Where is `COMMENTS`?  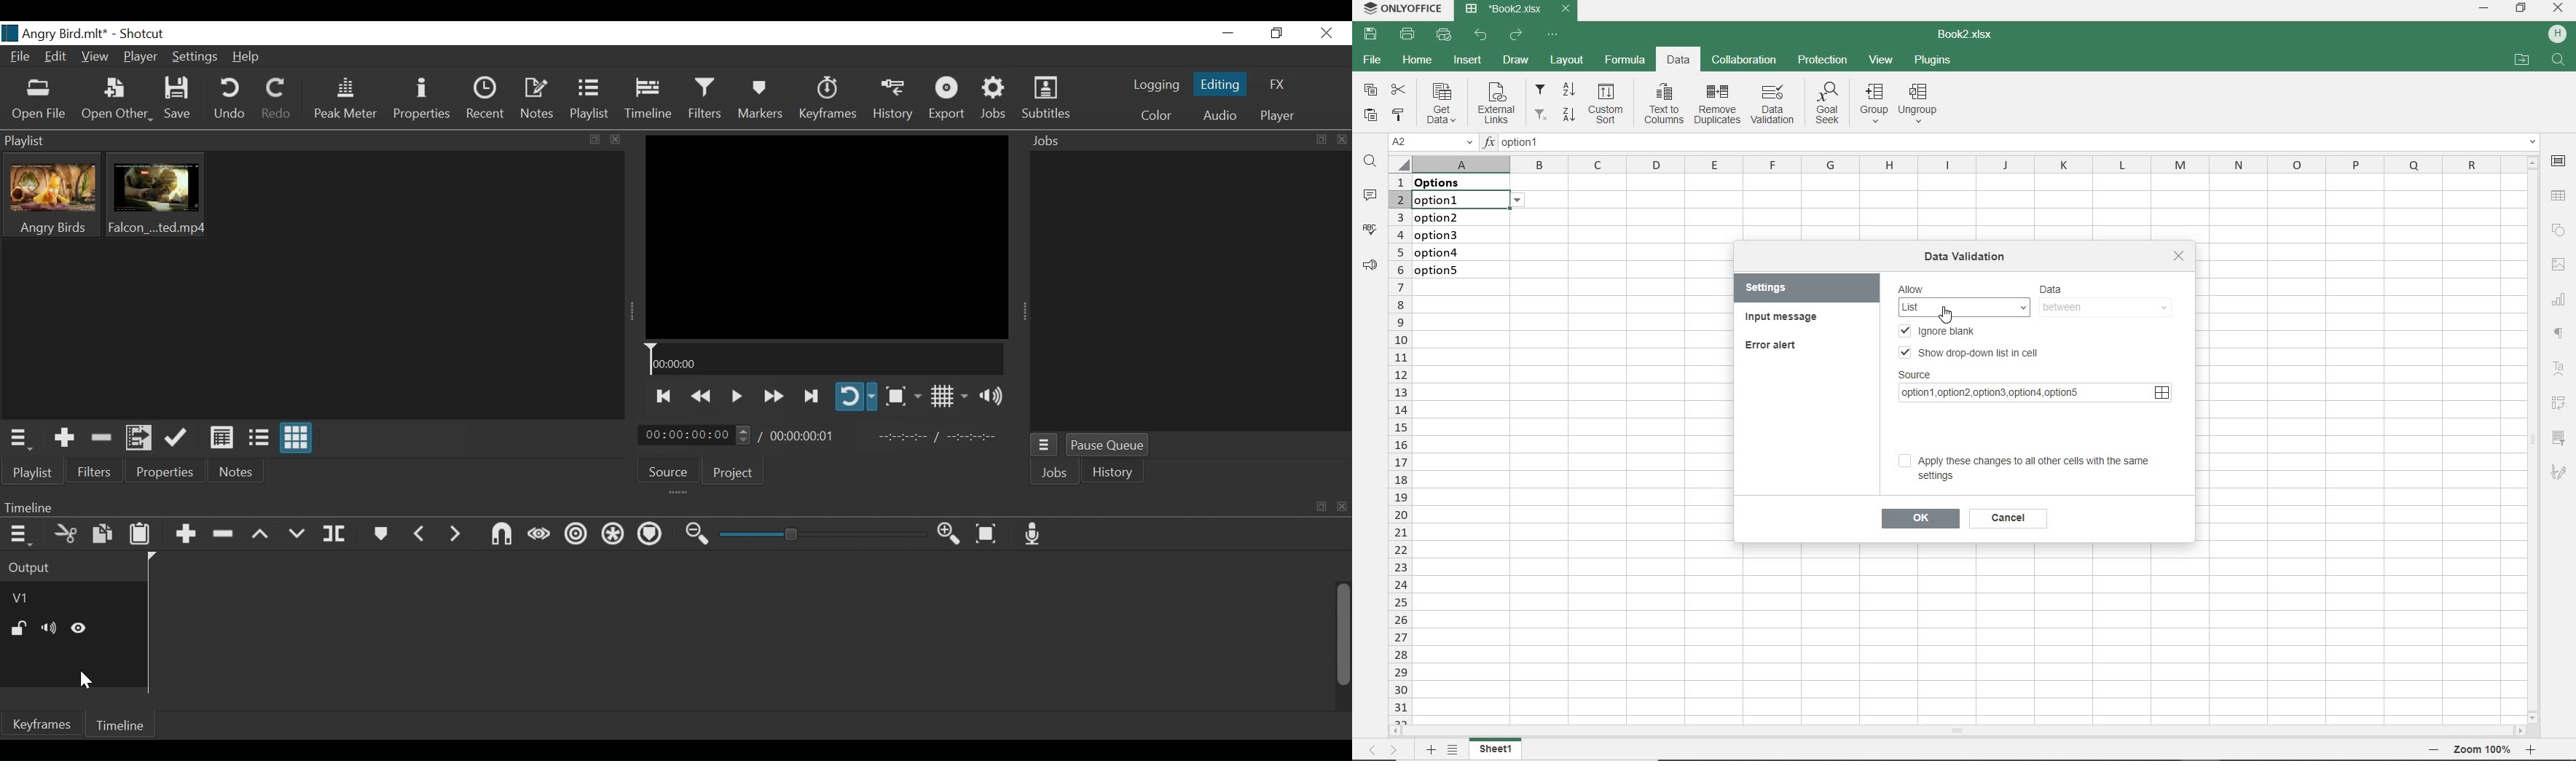
COMMENTS is located at coordinates (1370, 195).